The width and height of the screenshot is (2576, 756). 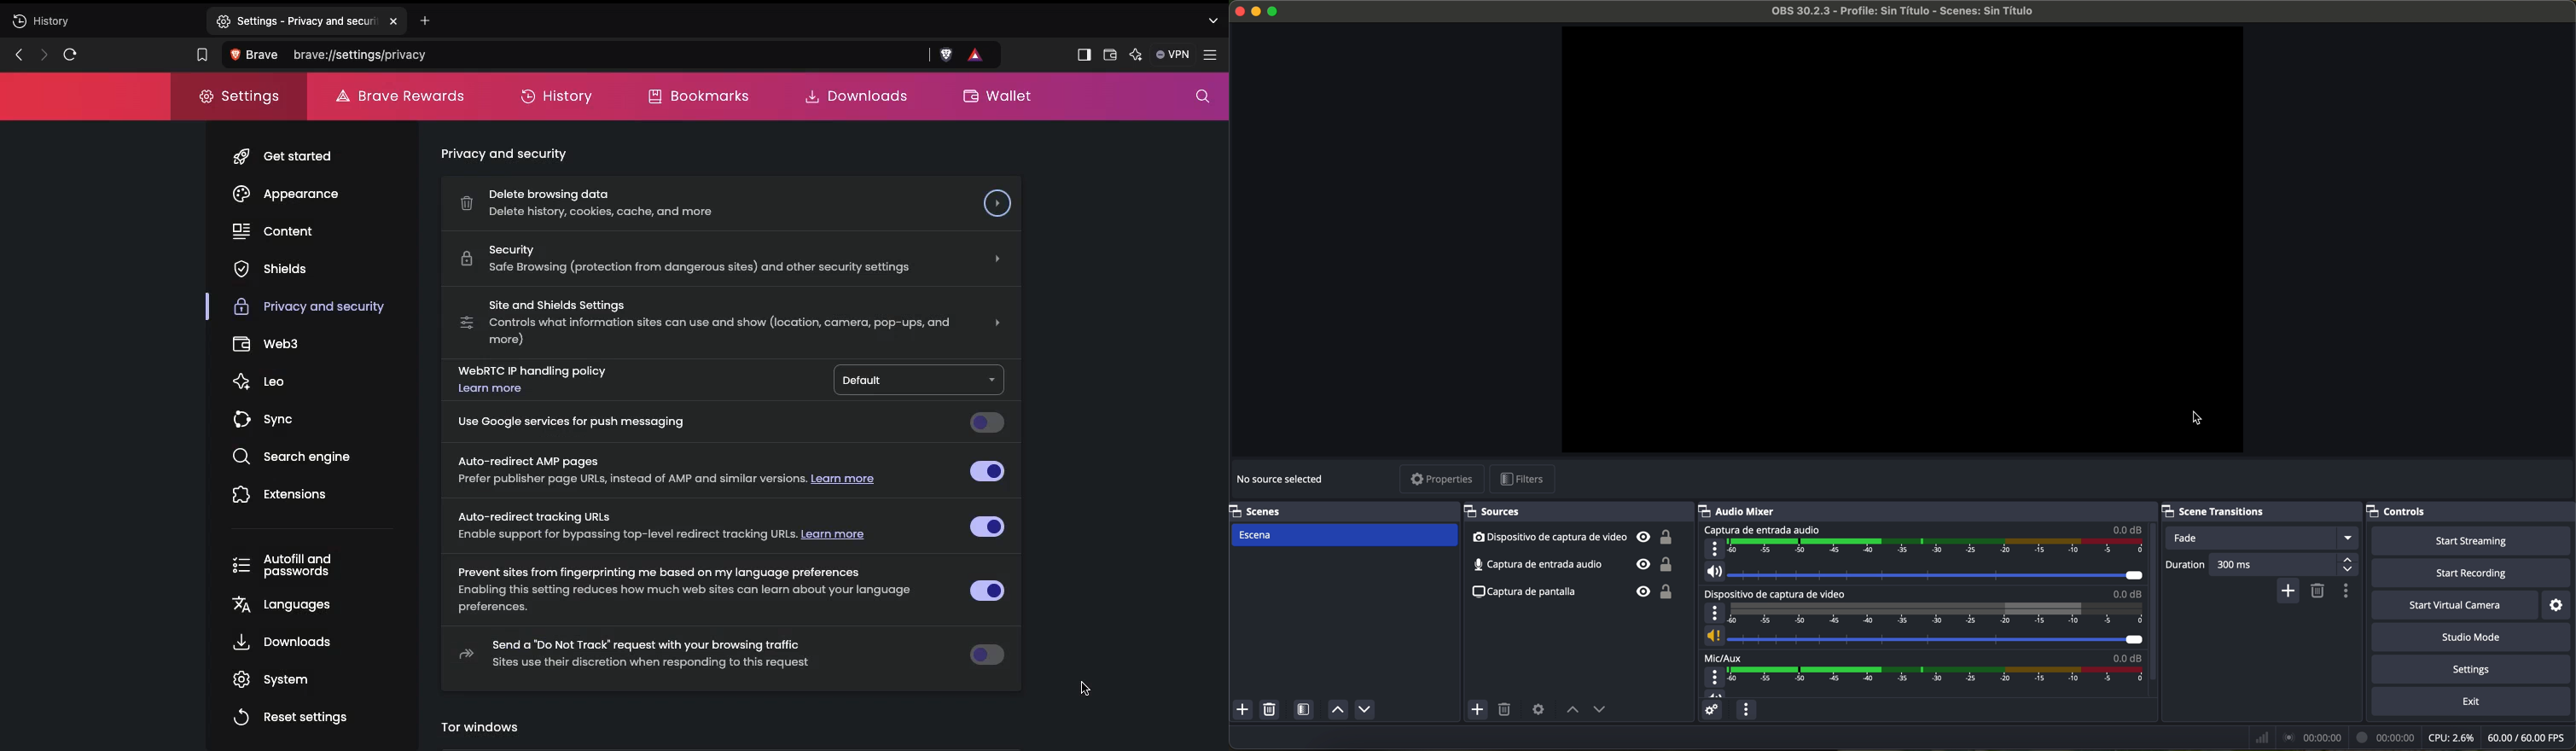 What do you see at coordinates (1893, 13) in the screenshot?
I see `file name` at bounding box center [1893, 13].